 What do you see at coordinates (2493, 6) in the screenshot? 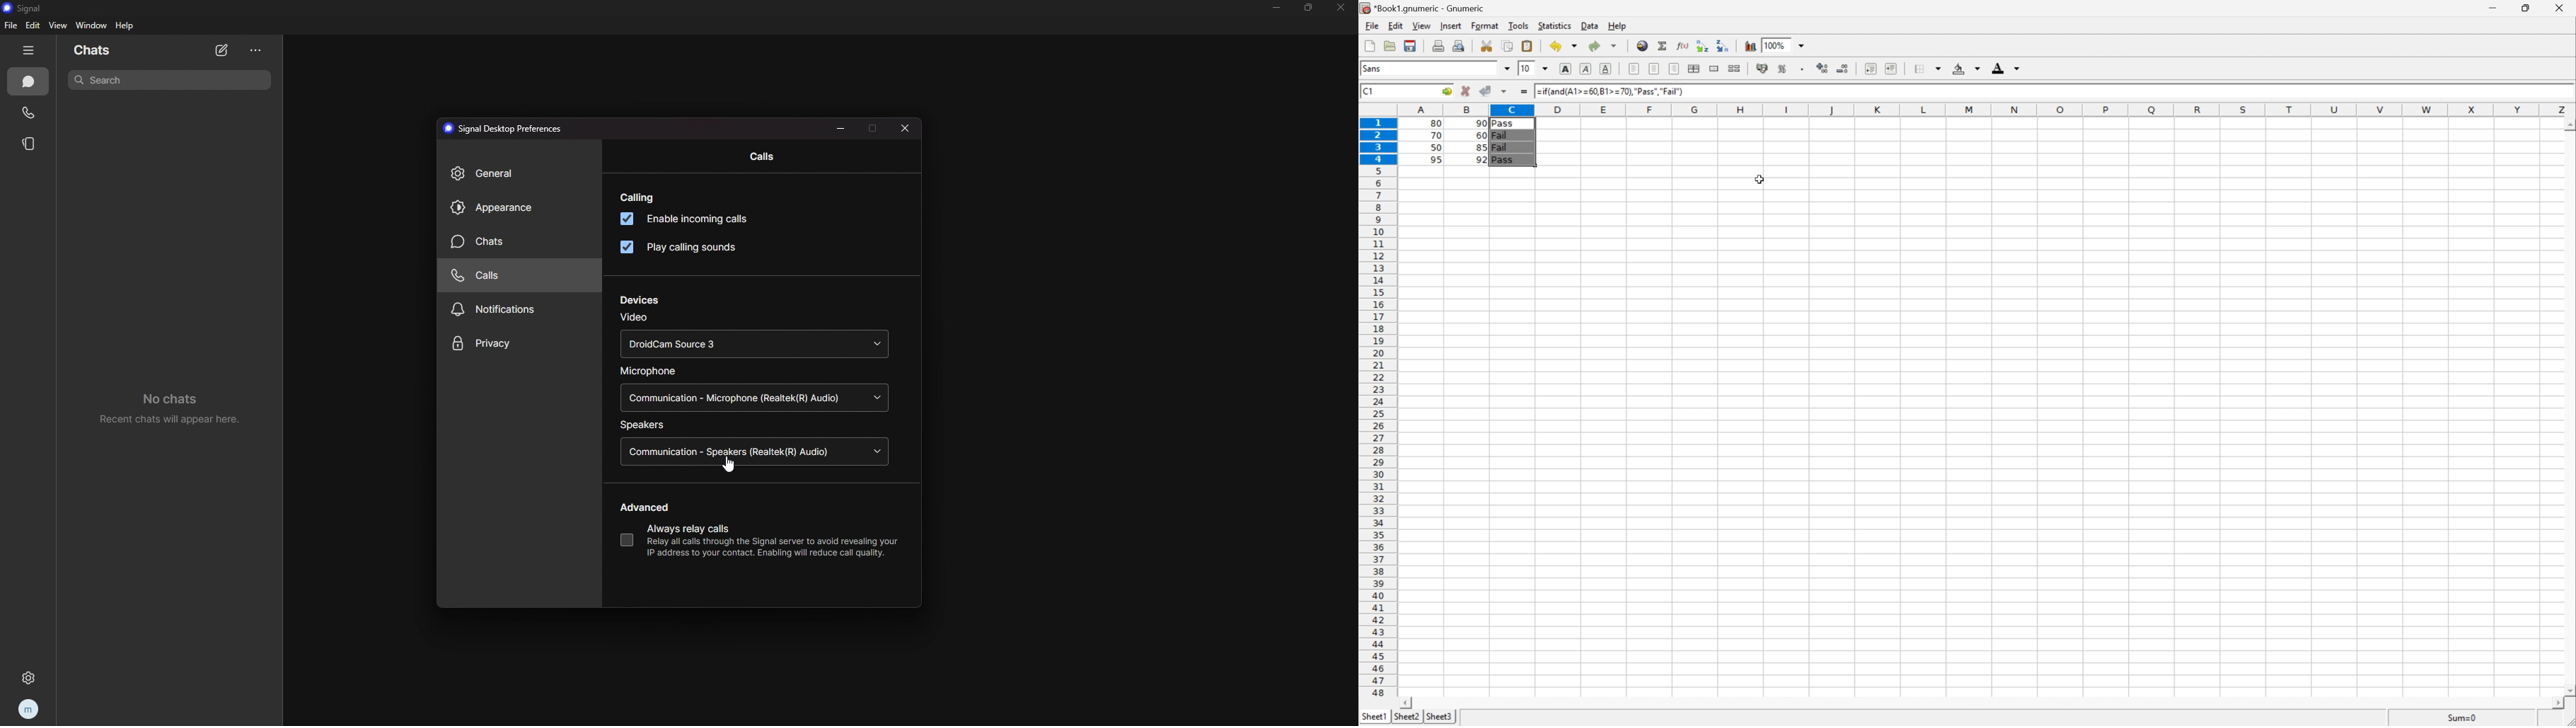
I see `Minimize` at bounding box center [2493, 6].